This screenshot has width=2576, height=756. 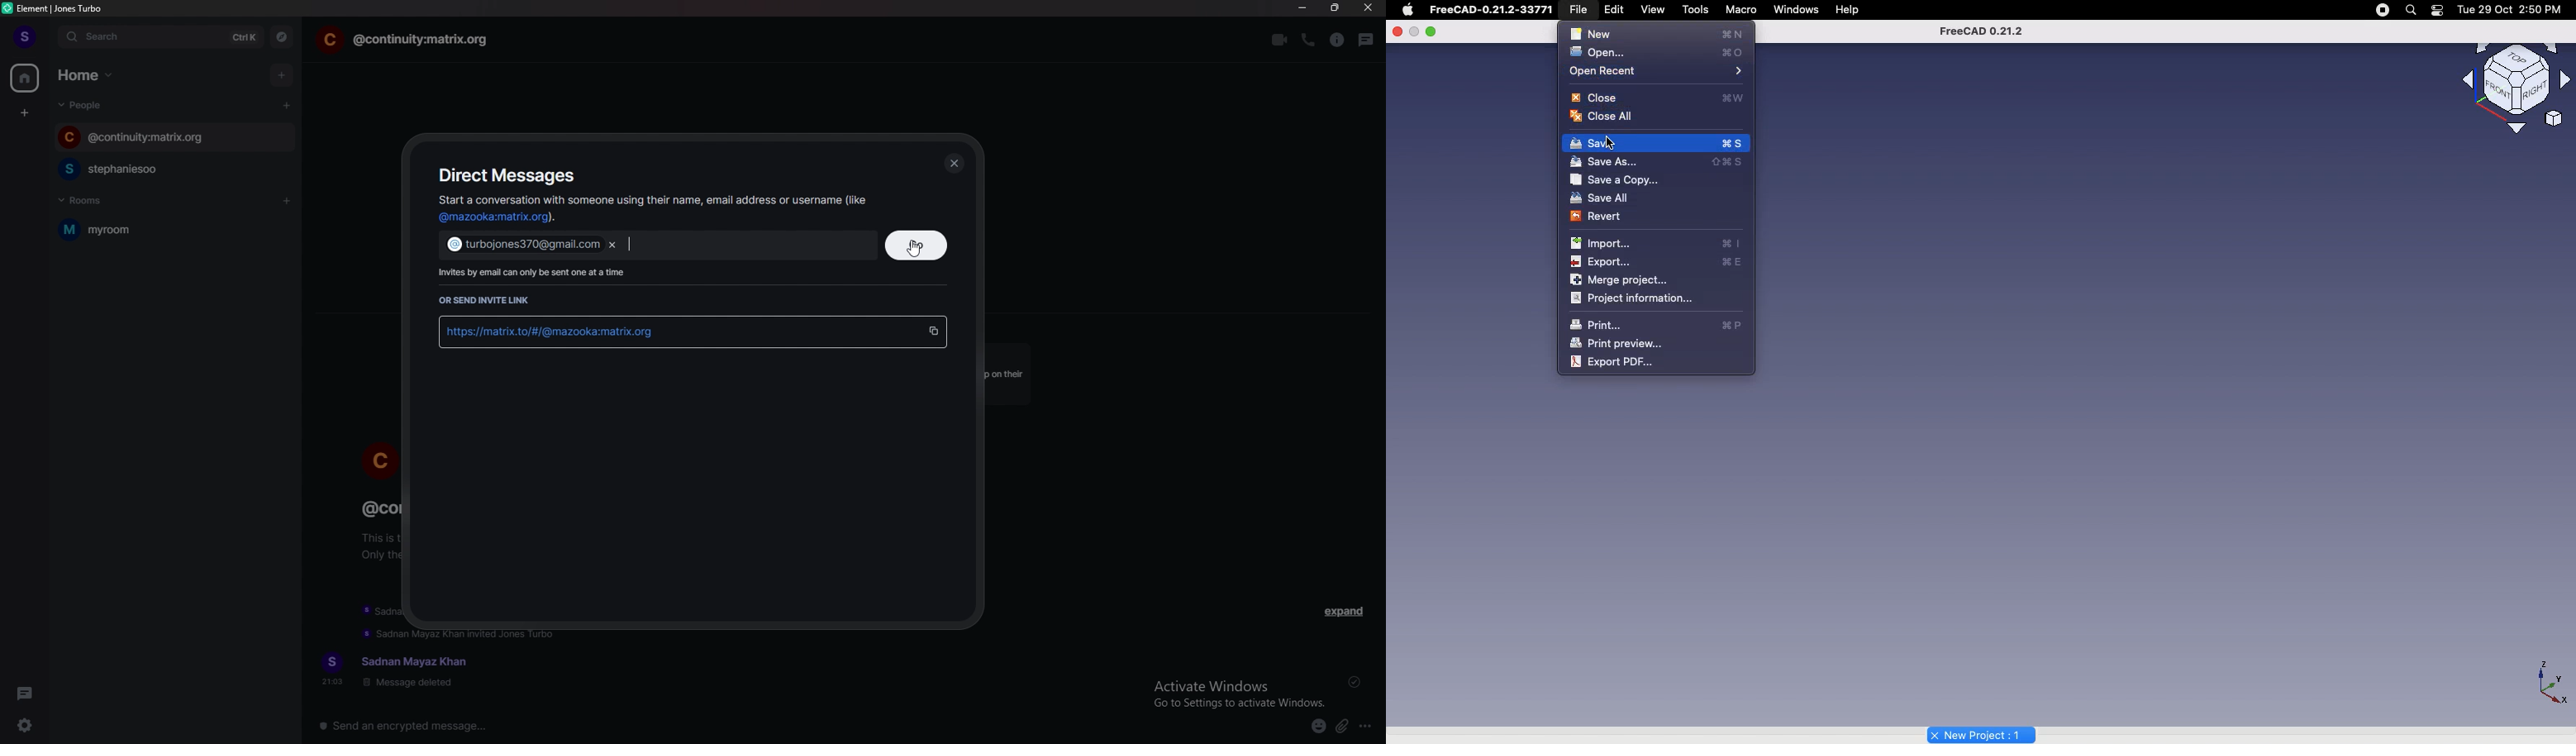 I want to click on message input, so click(x=621, y=725).